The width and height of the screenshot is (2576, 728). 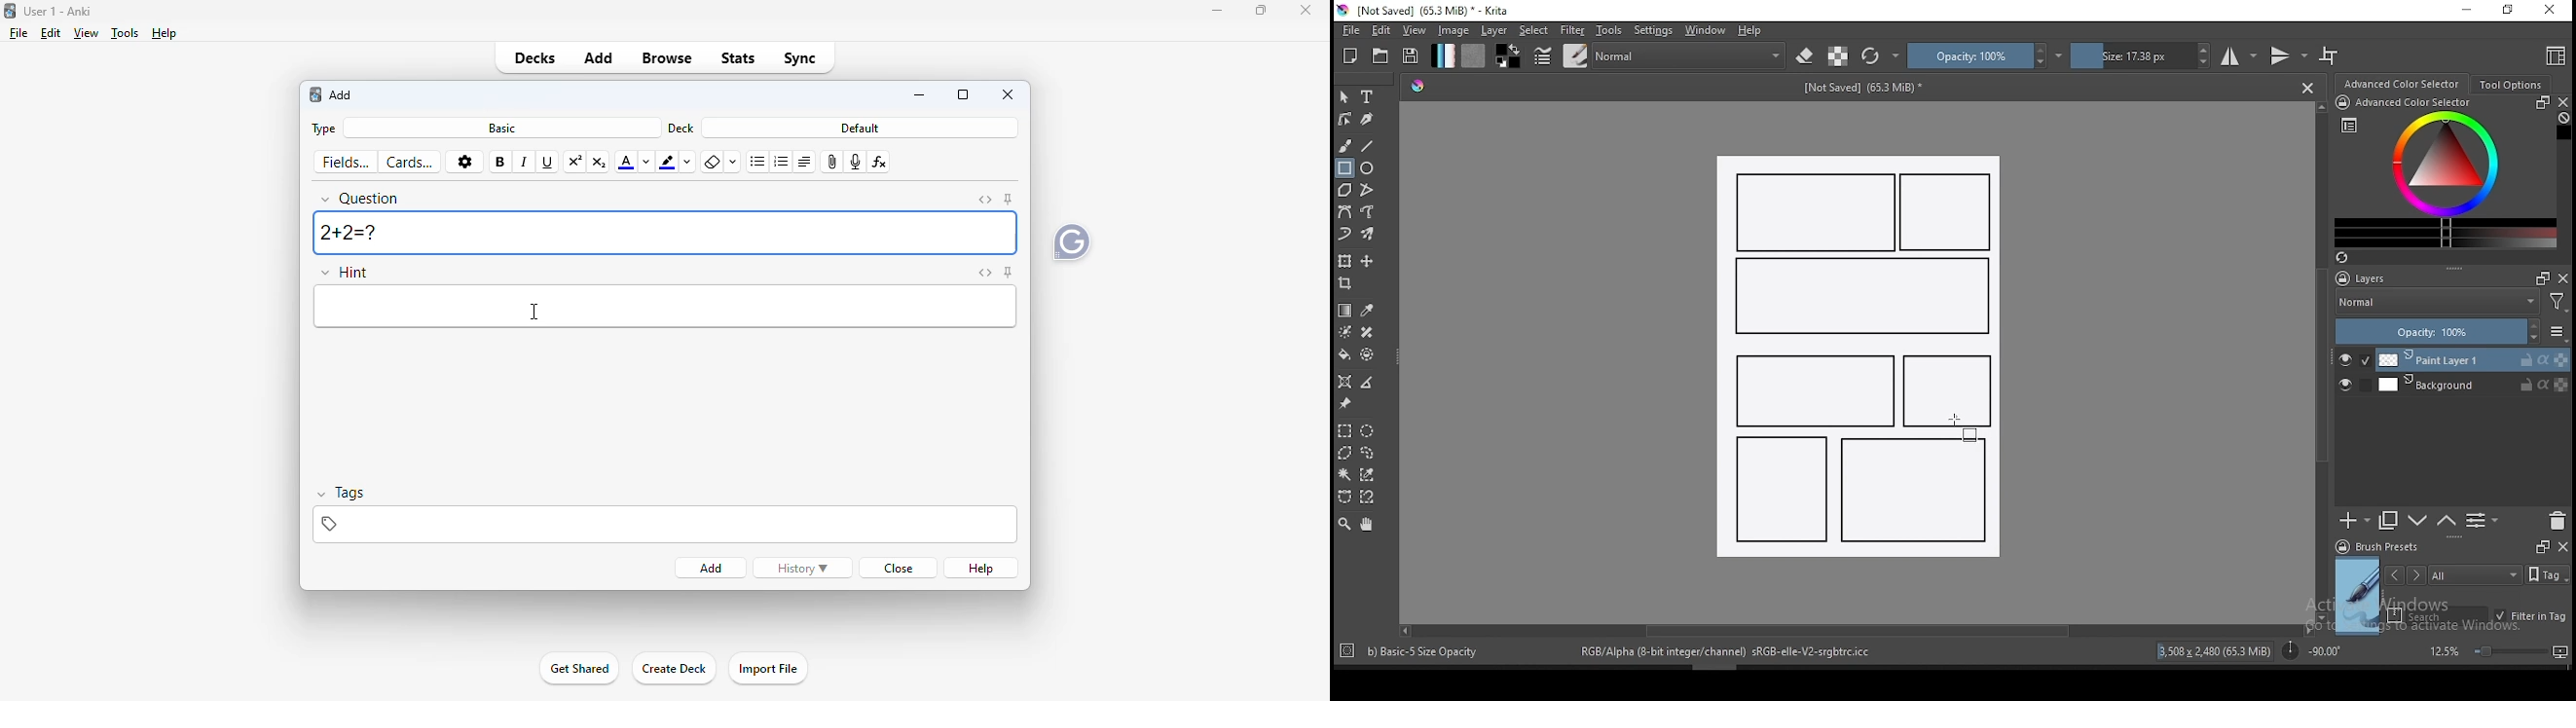 I want to click on create deck, so click(x=674, y=669).